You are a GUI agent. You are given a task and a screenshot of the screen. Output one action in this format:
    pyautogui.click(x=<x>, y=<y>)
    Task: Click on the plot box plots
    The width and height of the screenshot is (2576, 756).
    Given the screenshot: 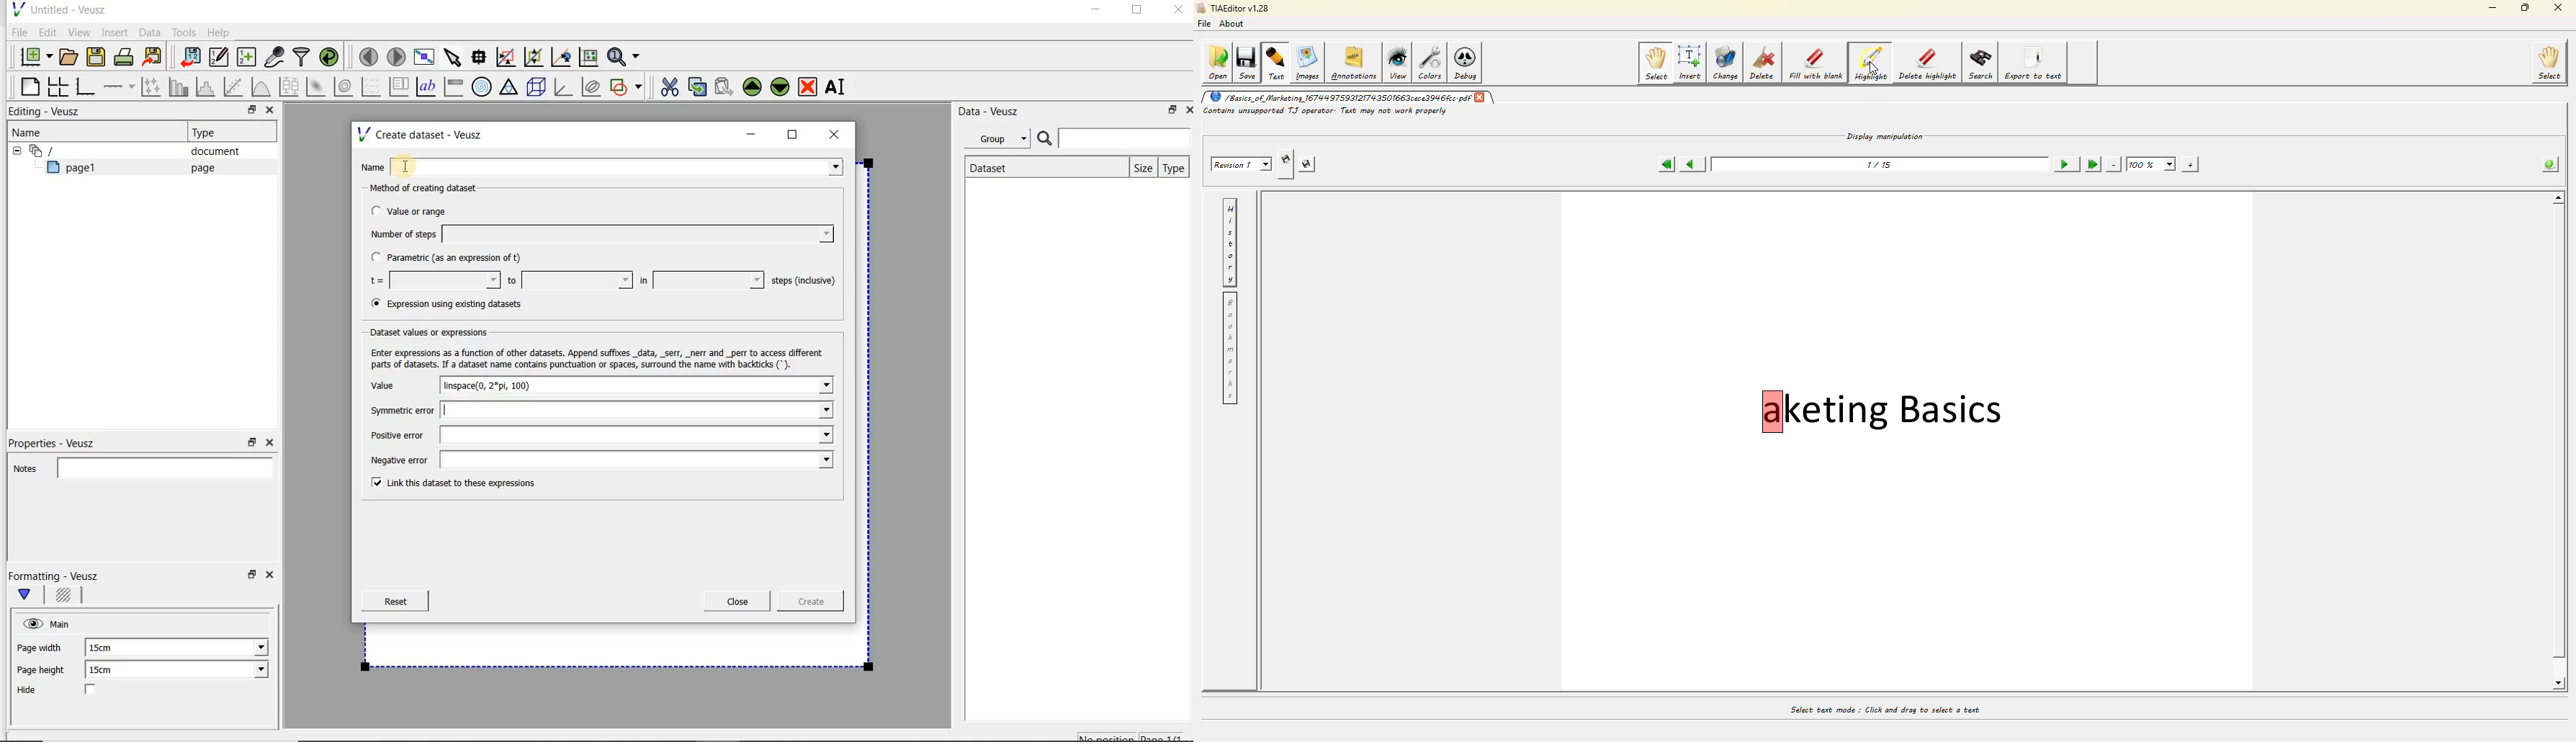 What is the action you would take?
    pyautogui.click(x=288, y=87)
    